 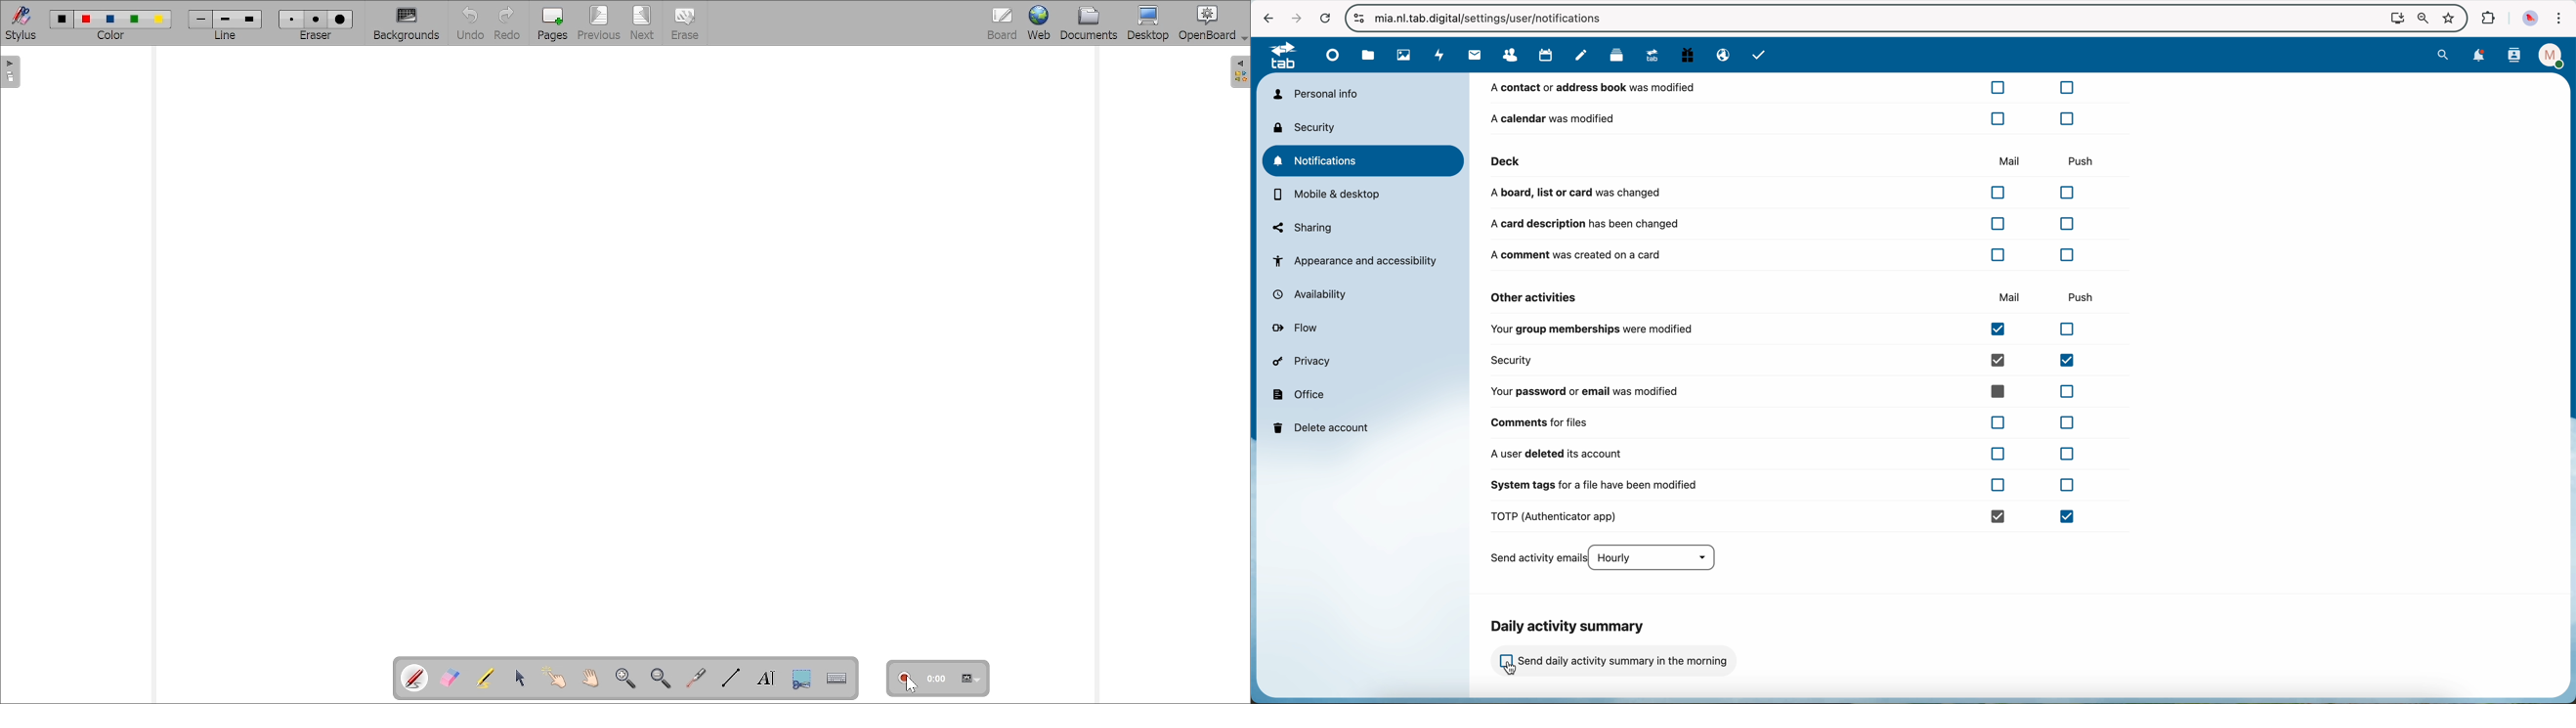 I want to click on deck, so click(x=1616, y=58).